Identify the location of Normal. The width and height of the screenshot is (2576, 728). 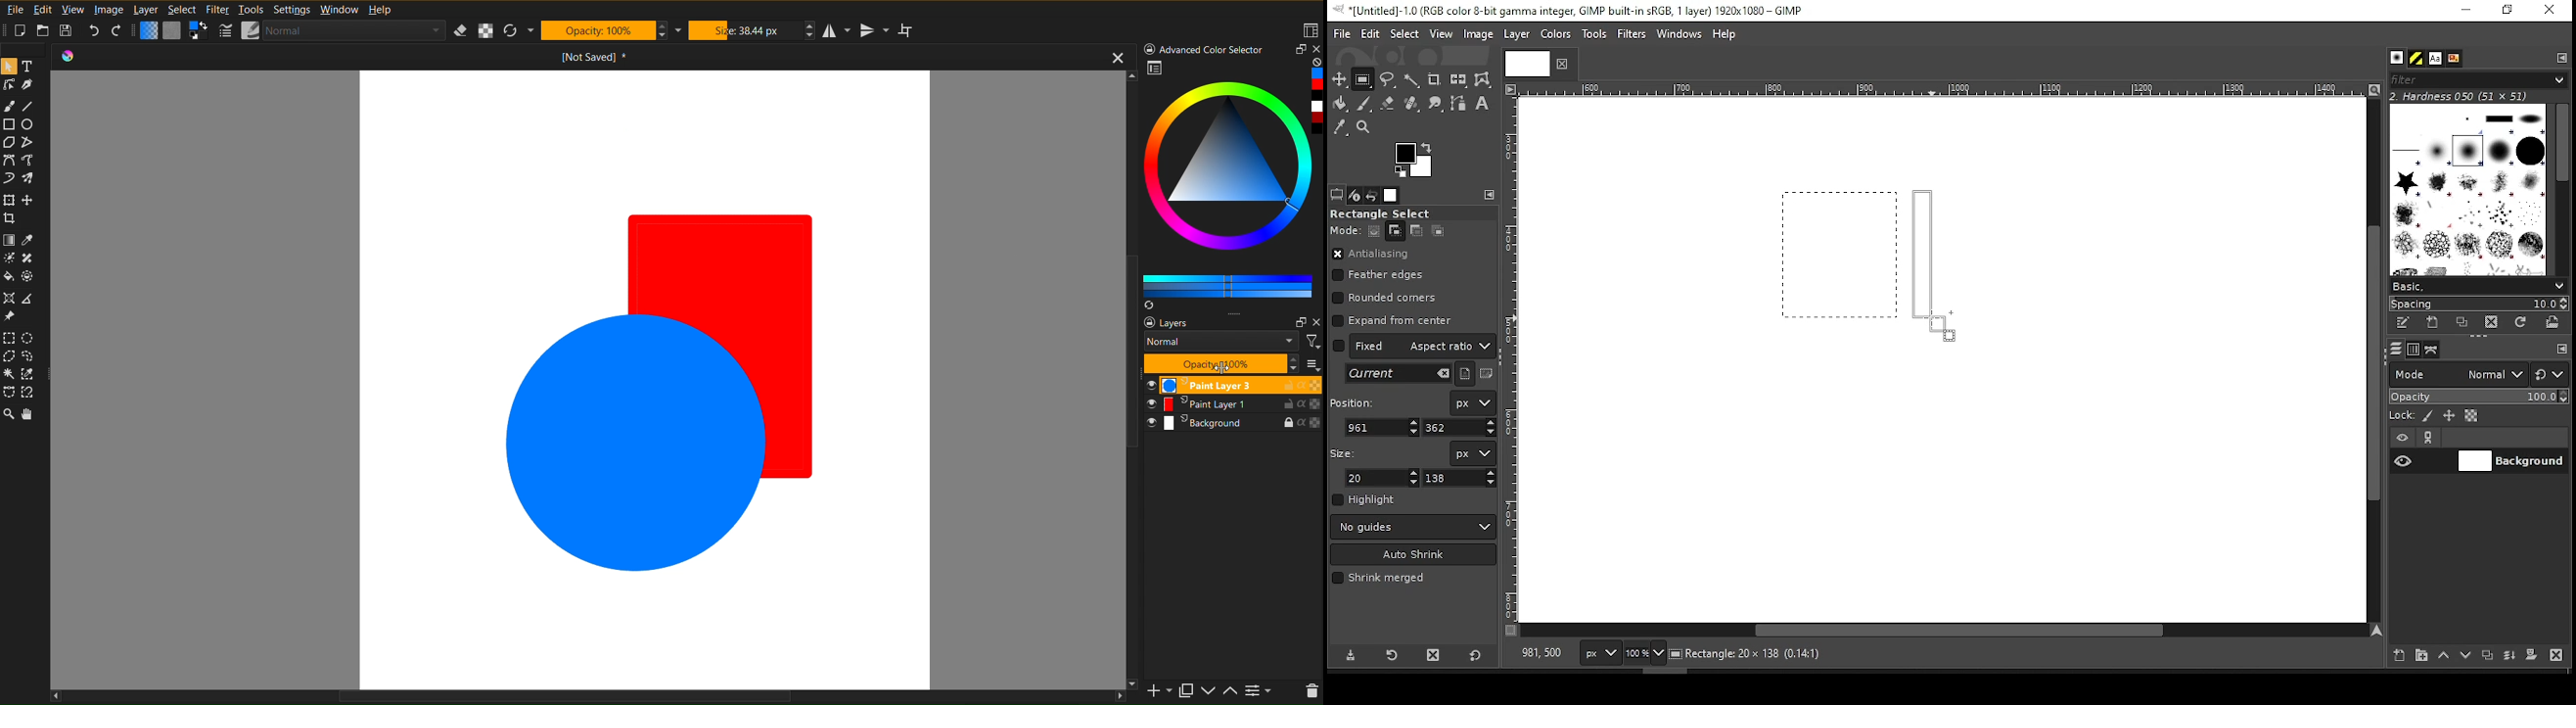
(1220, 341).